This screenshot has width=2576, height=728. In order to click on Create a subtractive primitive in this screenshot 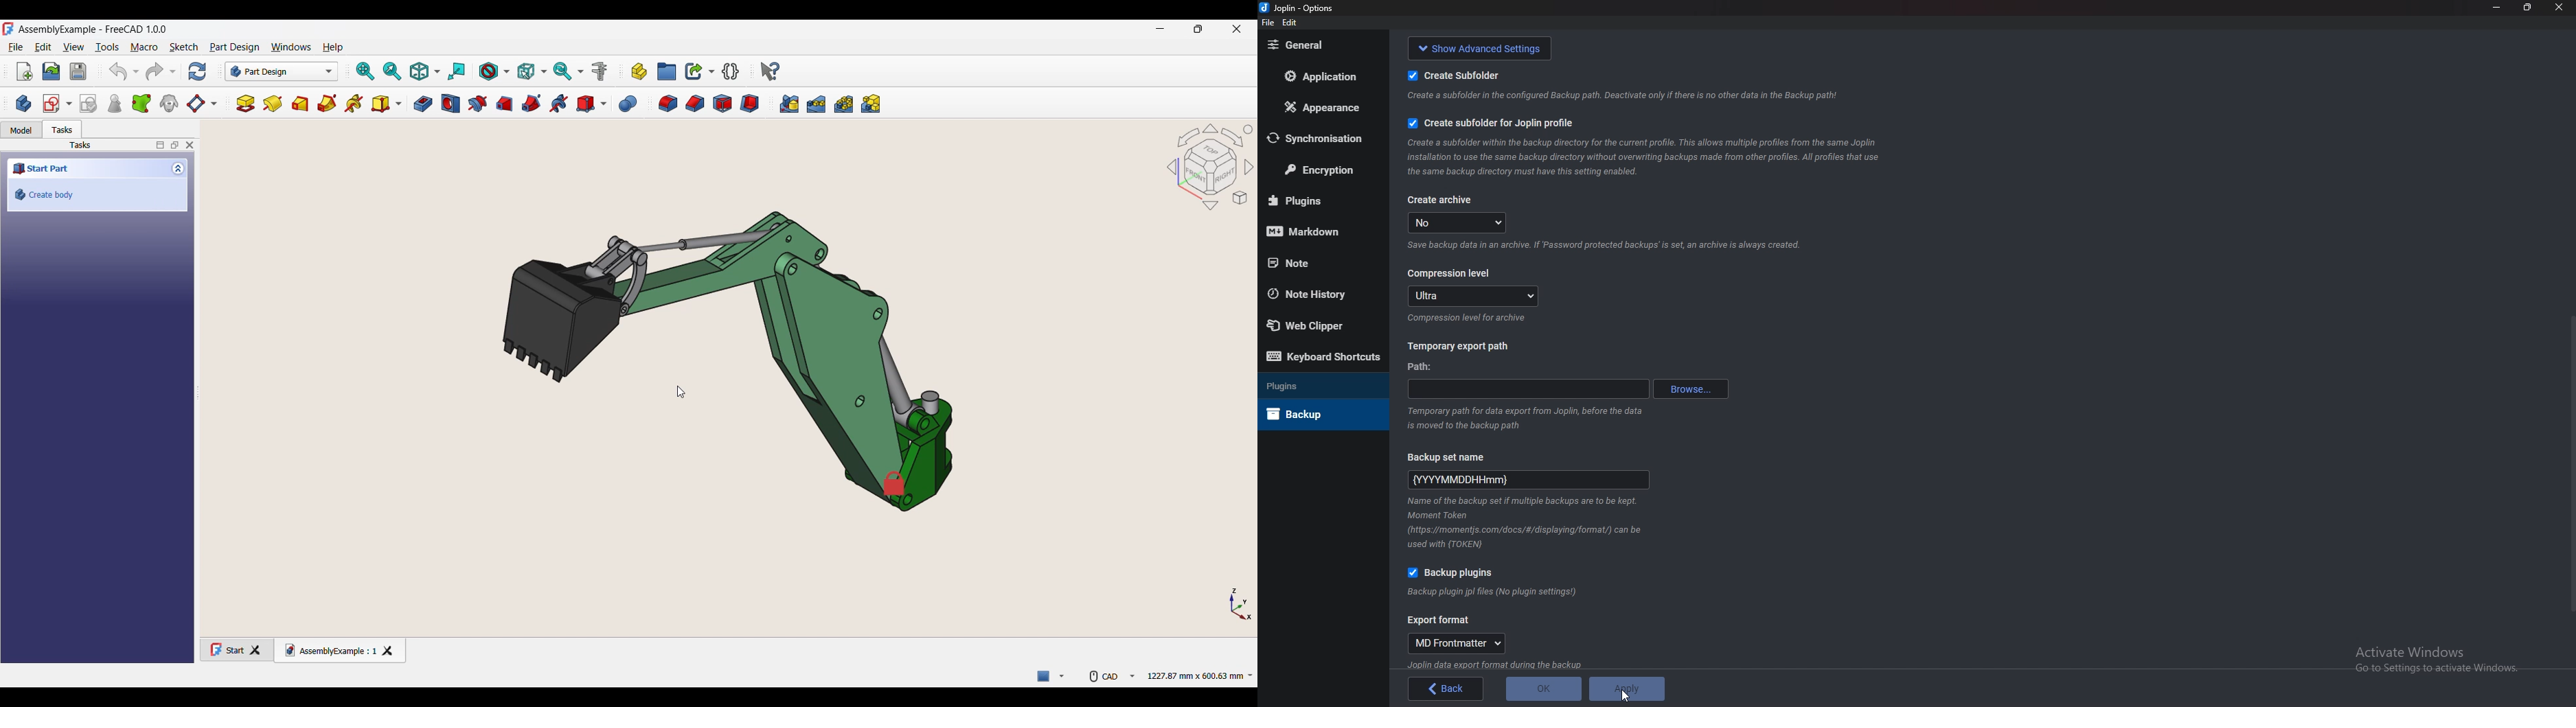, I will do `click(592, 104)`.